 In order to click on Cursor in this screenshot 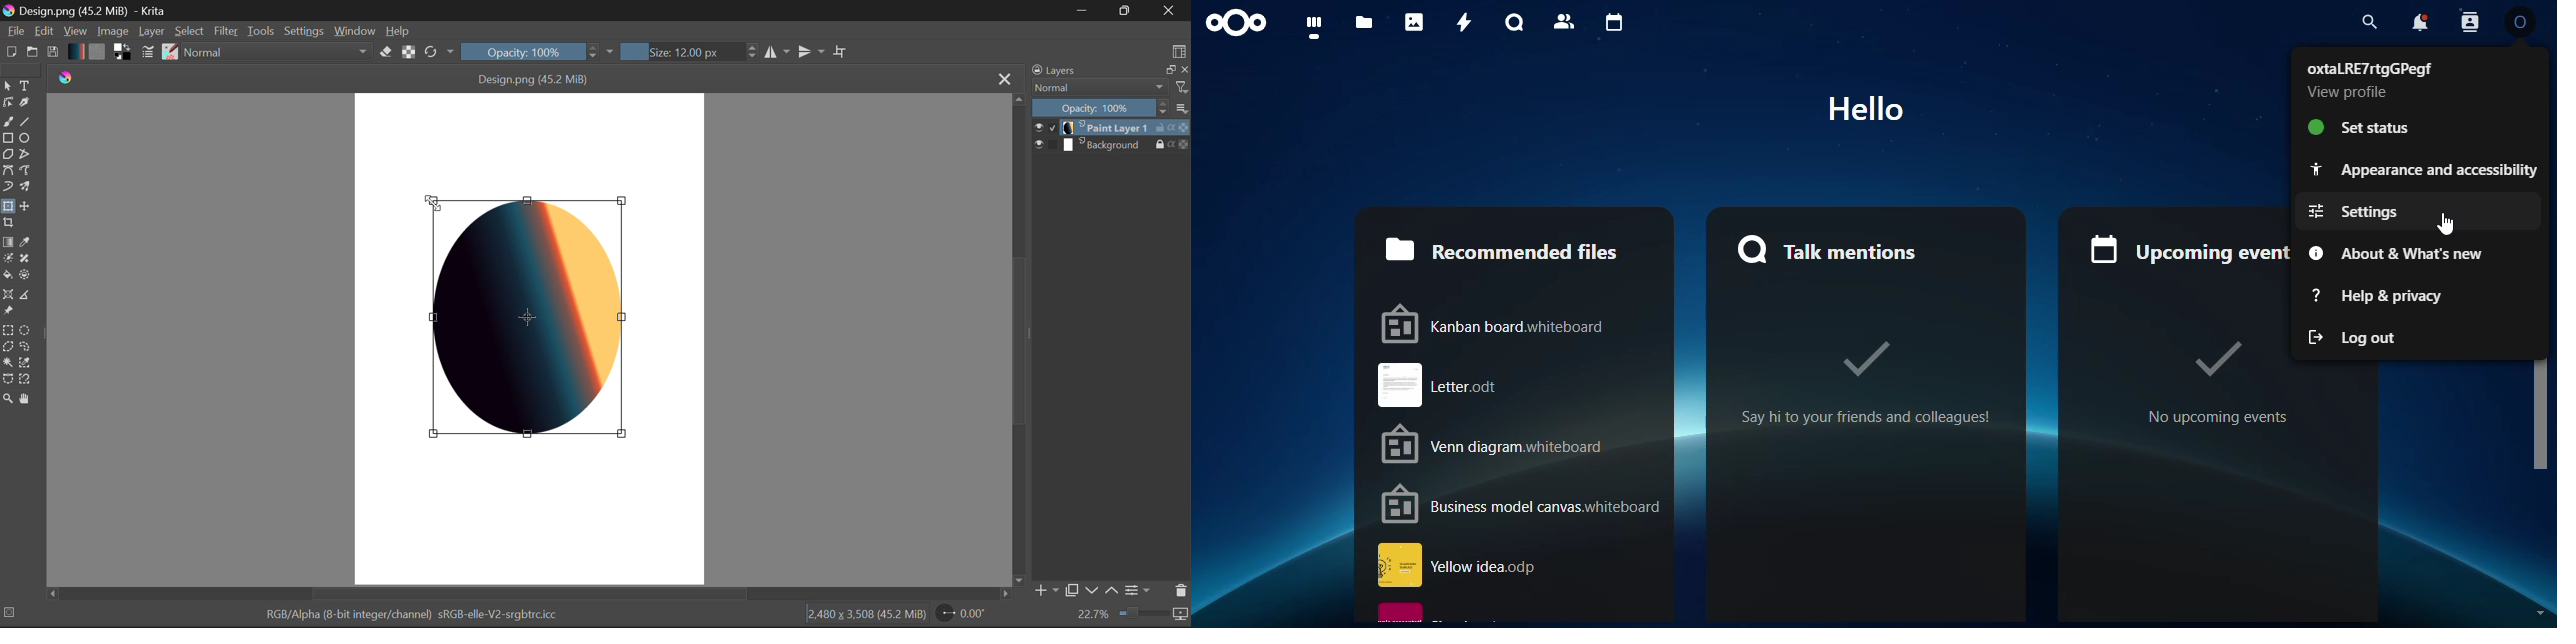, I will do `click(2444, 224)`.